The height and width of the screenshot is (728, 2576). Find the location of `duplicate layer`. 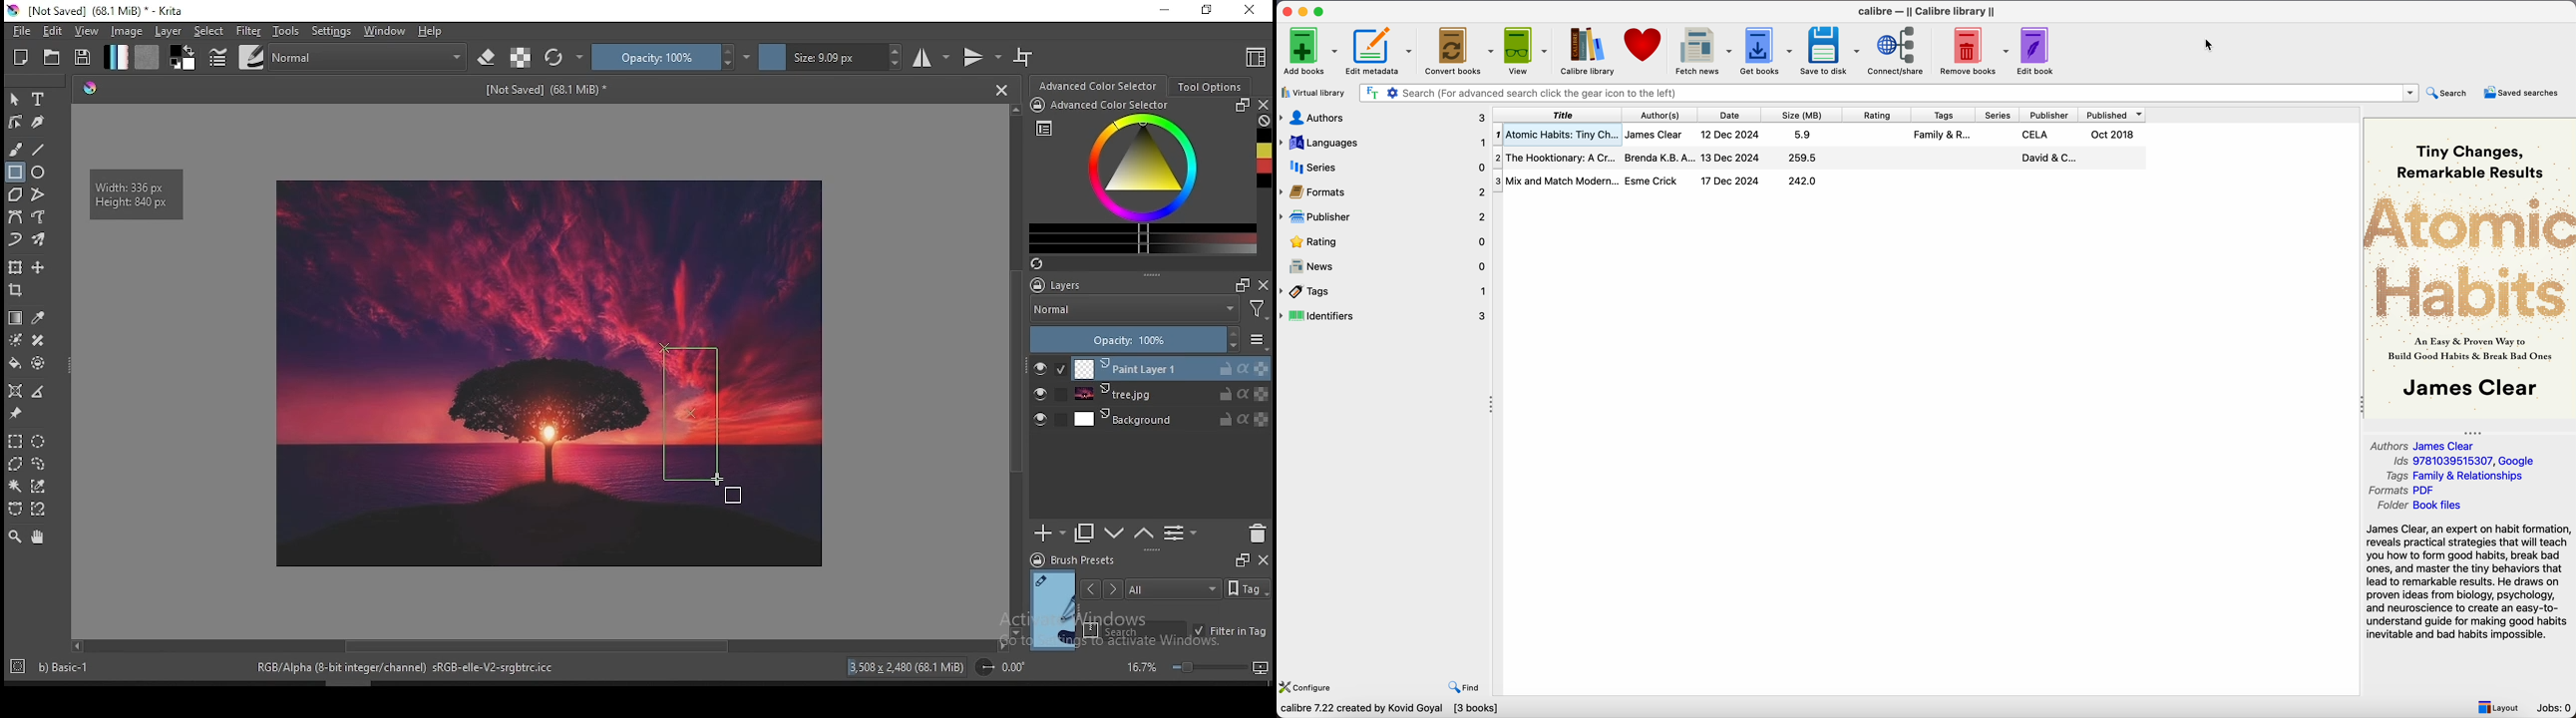

duplicate layer is located at coordinates (1085, 535).